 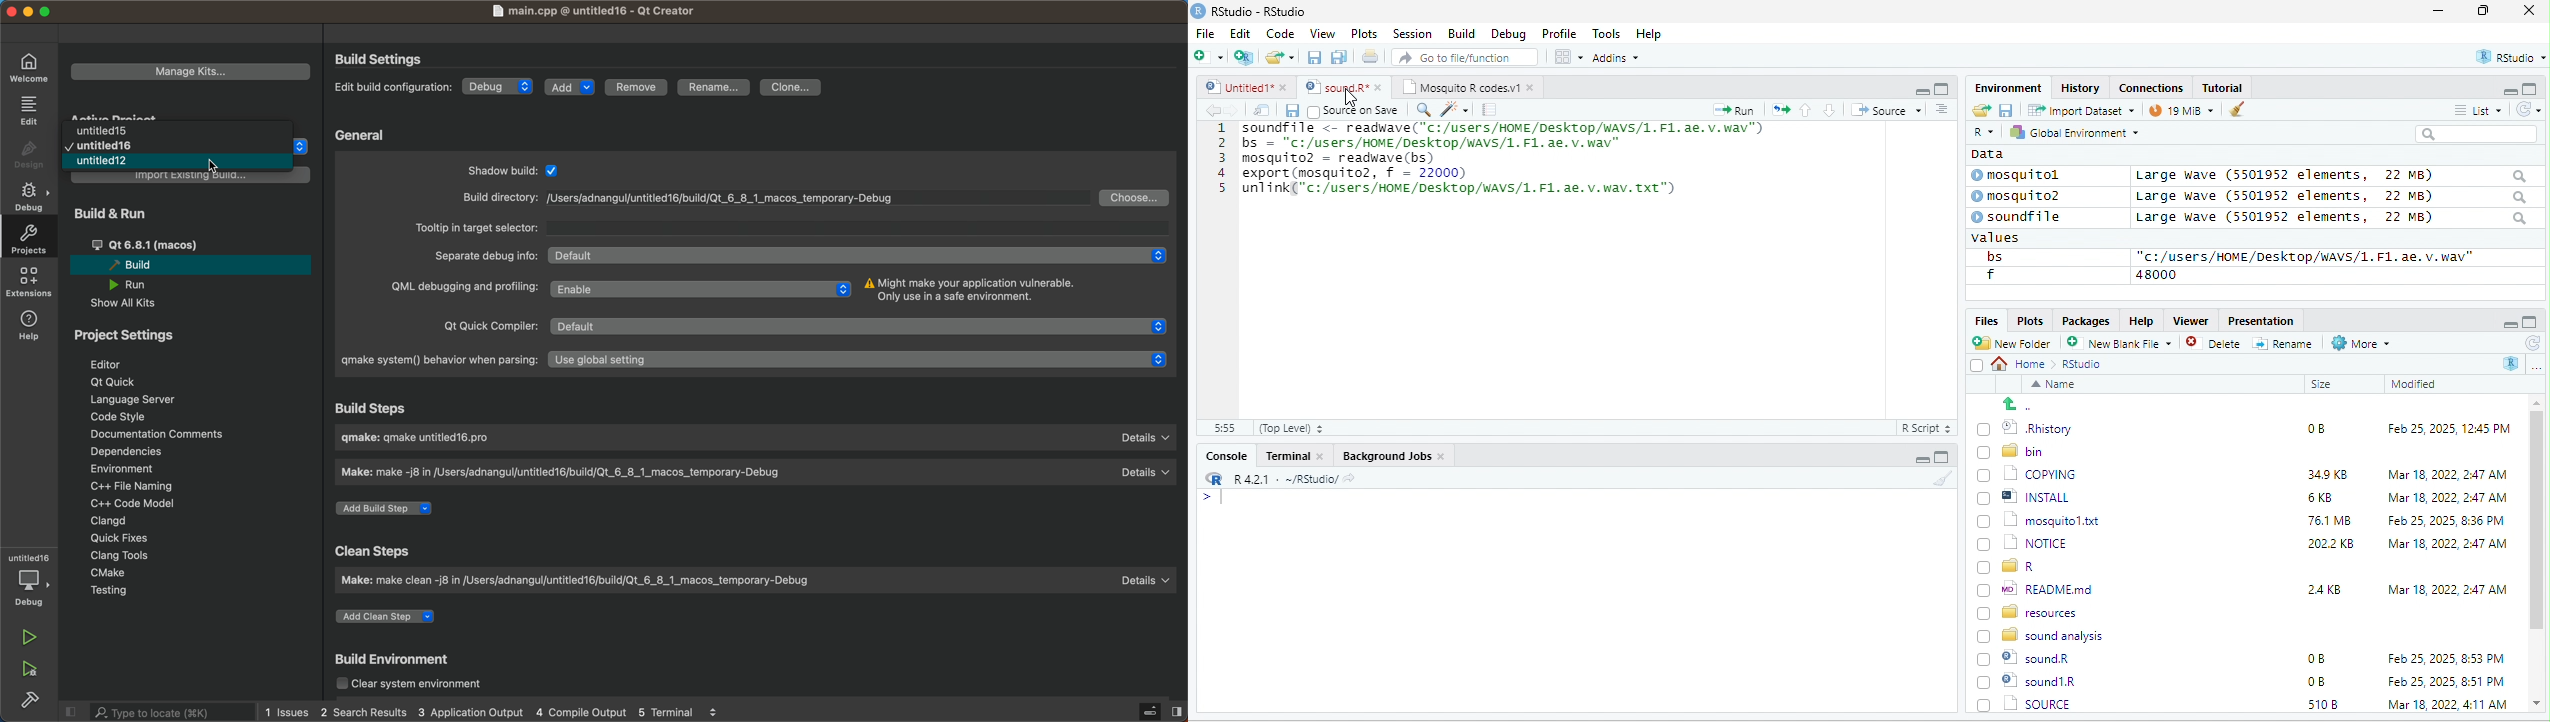 I want to click on logs, so click(x=505, y=711).